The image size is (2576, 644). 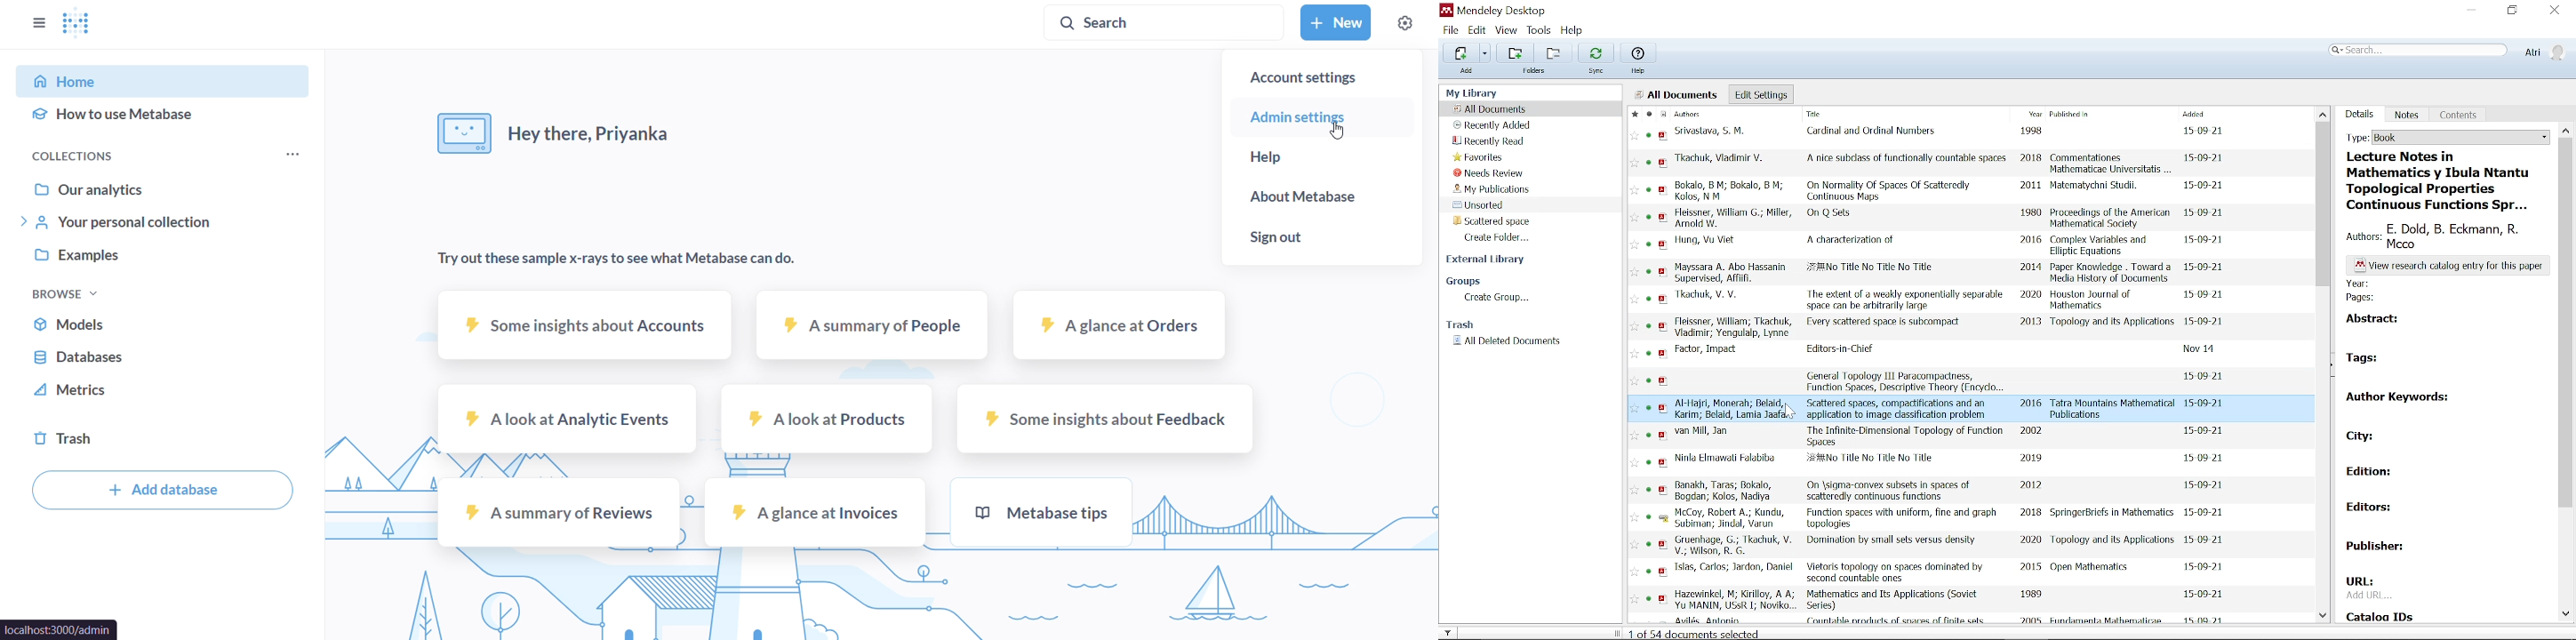 What do you see at coordinates (2418, 51) in the screenshot?
I see `Search` at bounding box center [2418, 51].